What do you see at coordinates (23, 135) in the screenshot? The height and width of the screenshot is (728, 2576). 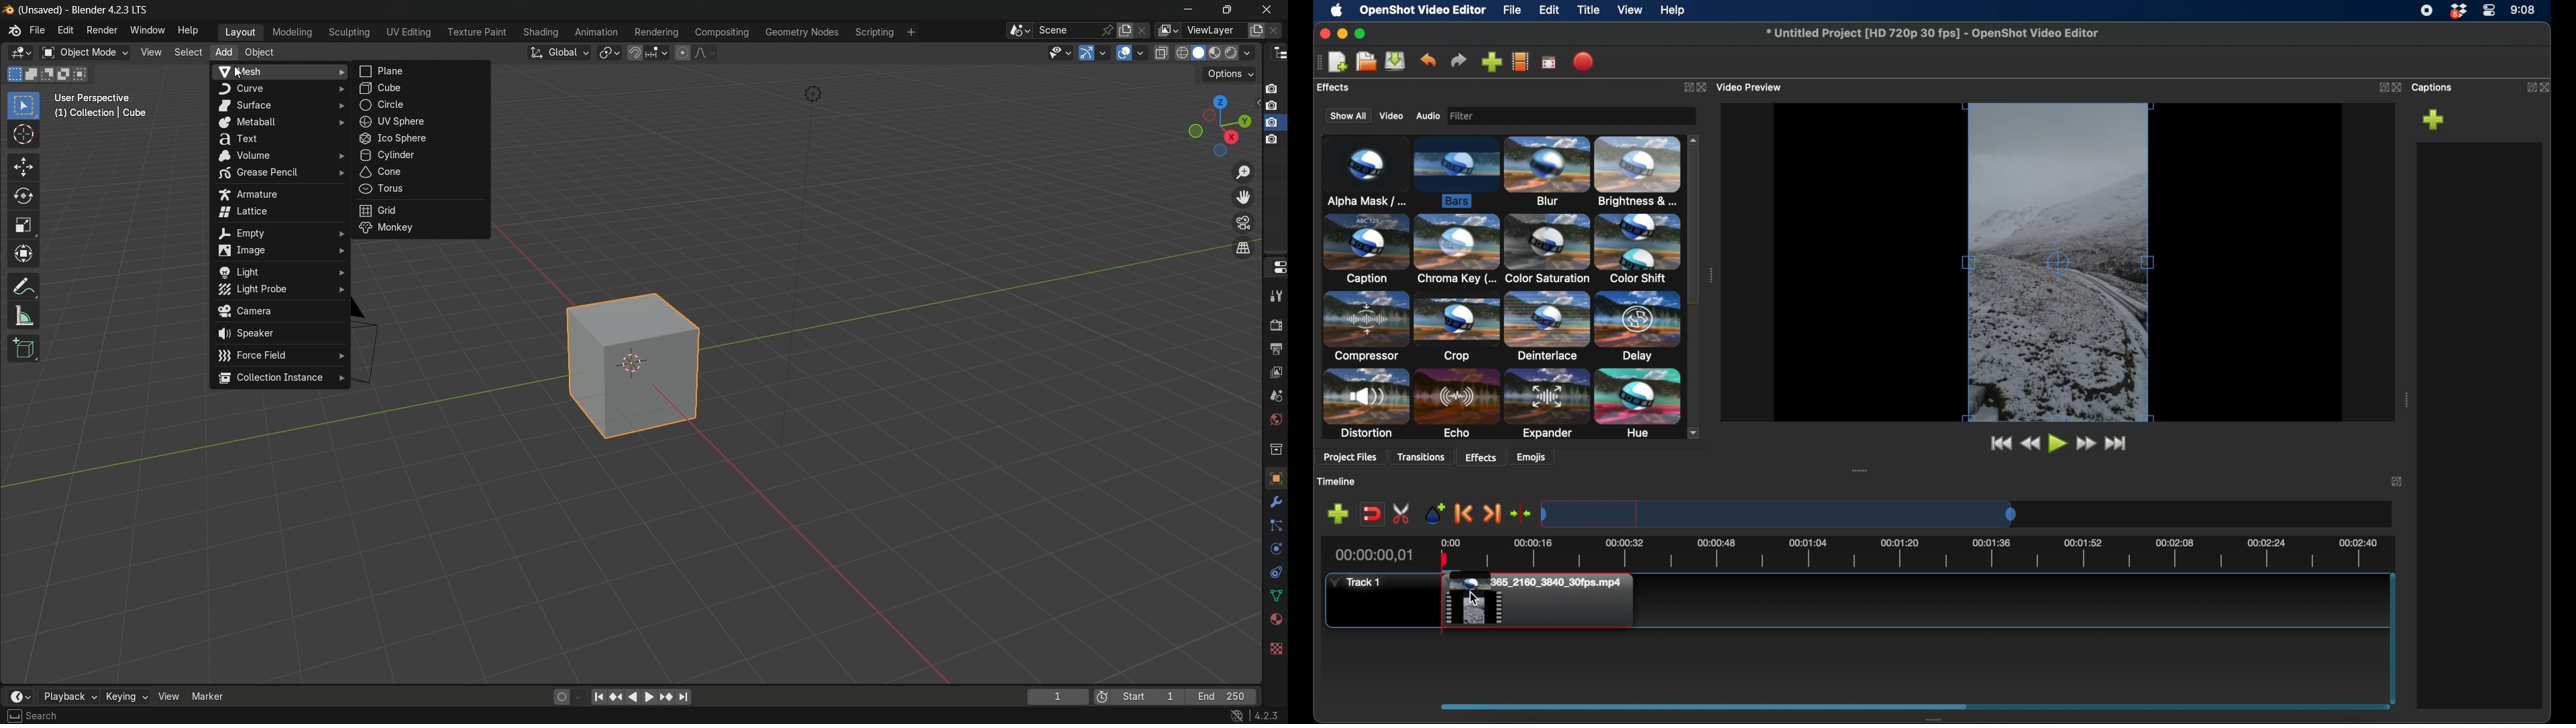 I see `cursor` at bounding box center [23, 135].